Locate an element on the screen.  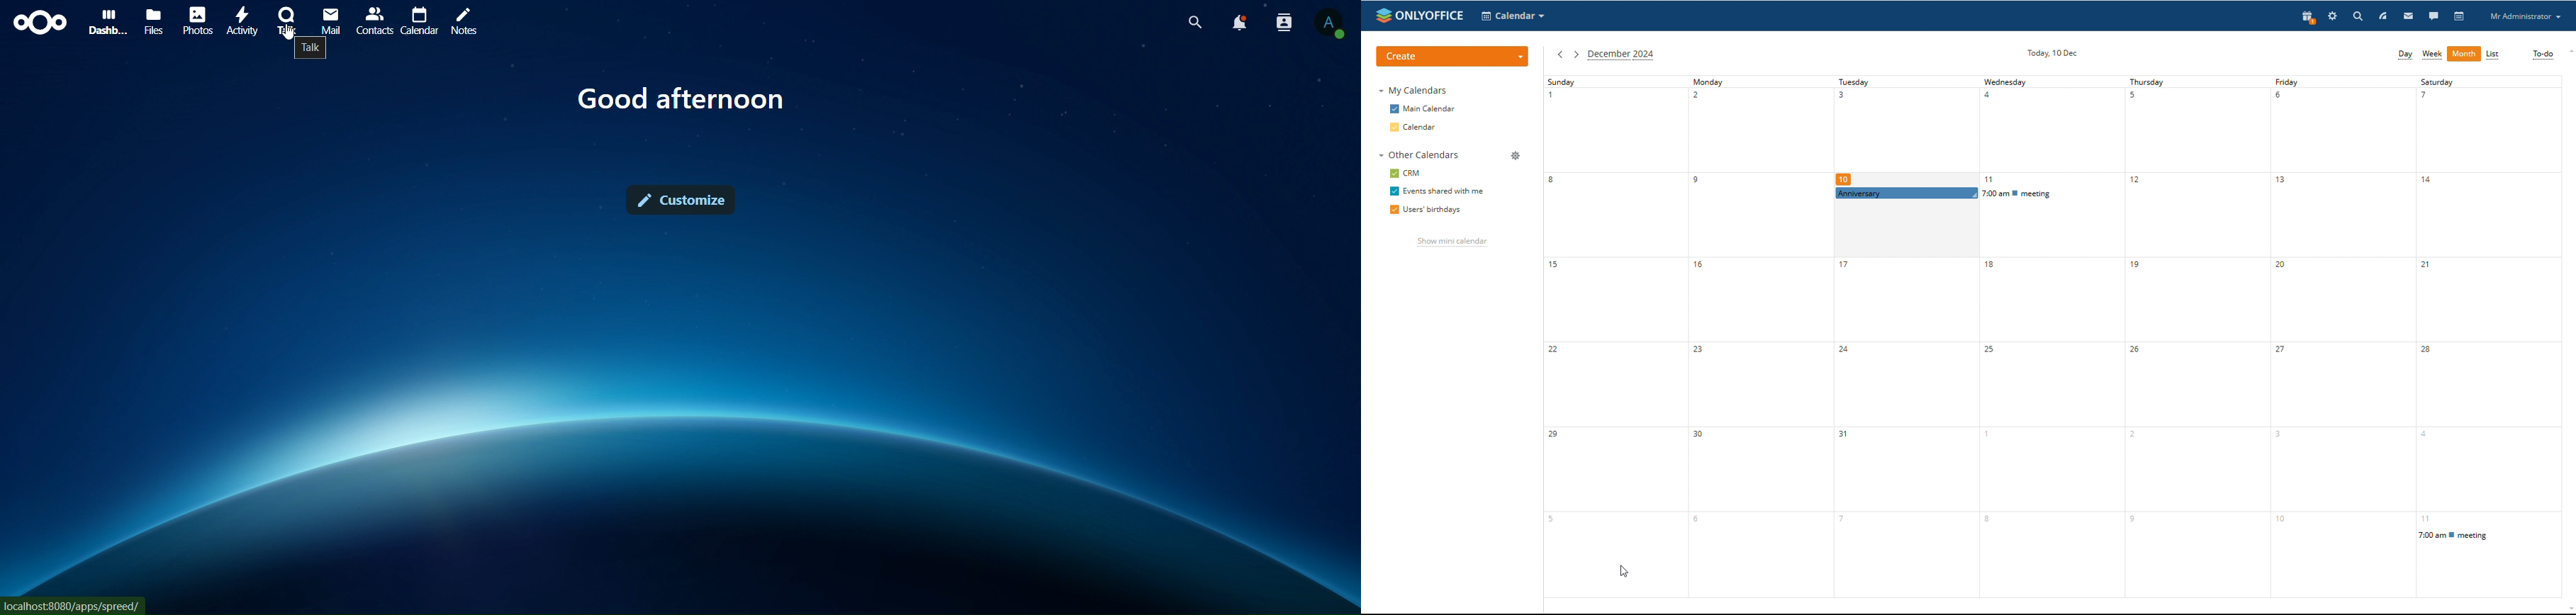
text is located at coordinates (682, 101).